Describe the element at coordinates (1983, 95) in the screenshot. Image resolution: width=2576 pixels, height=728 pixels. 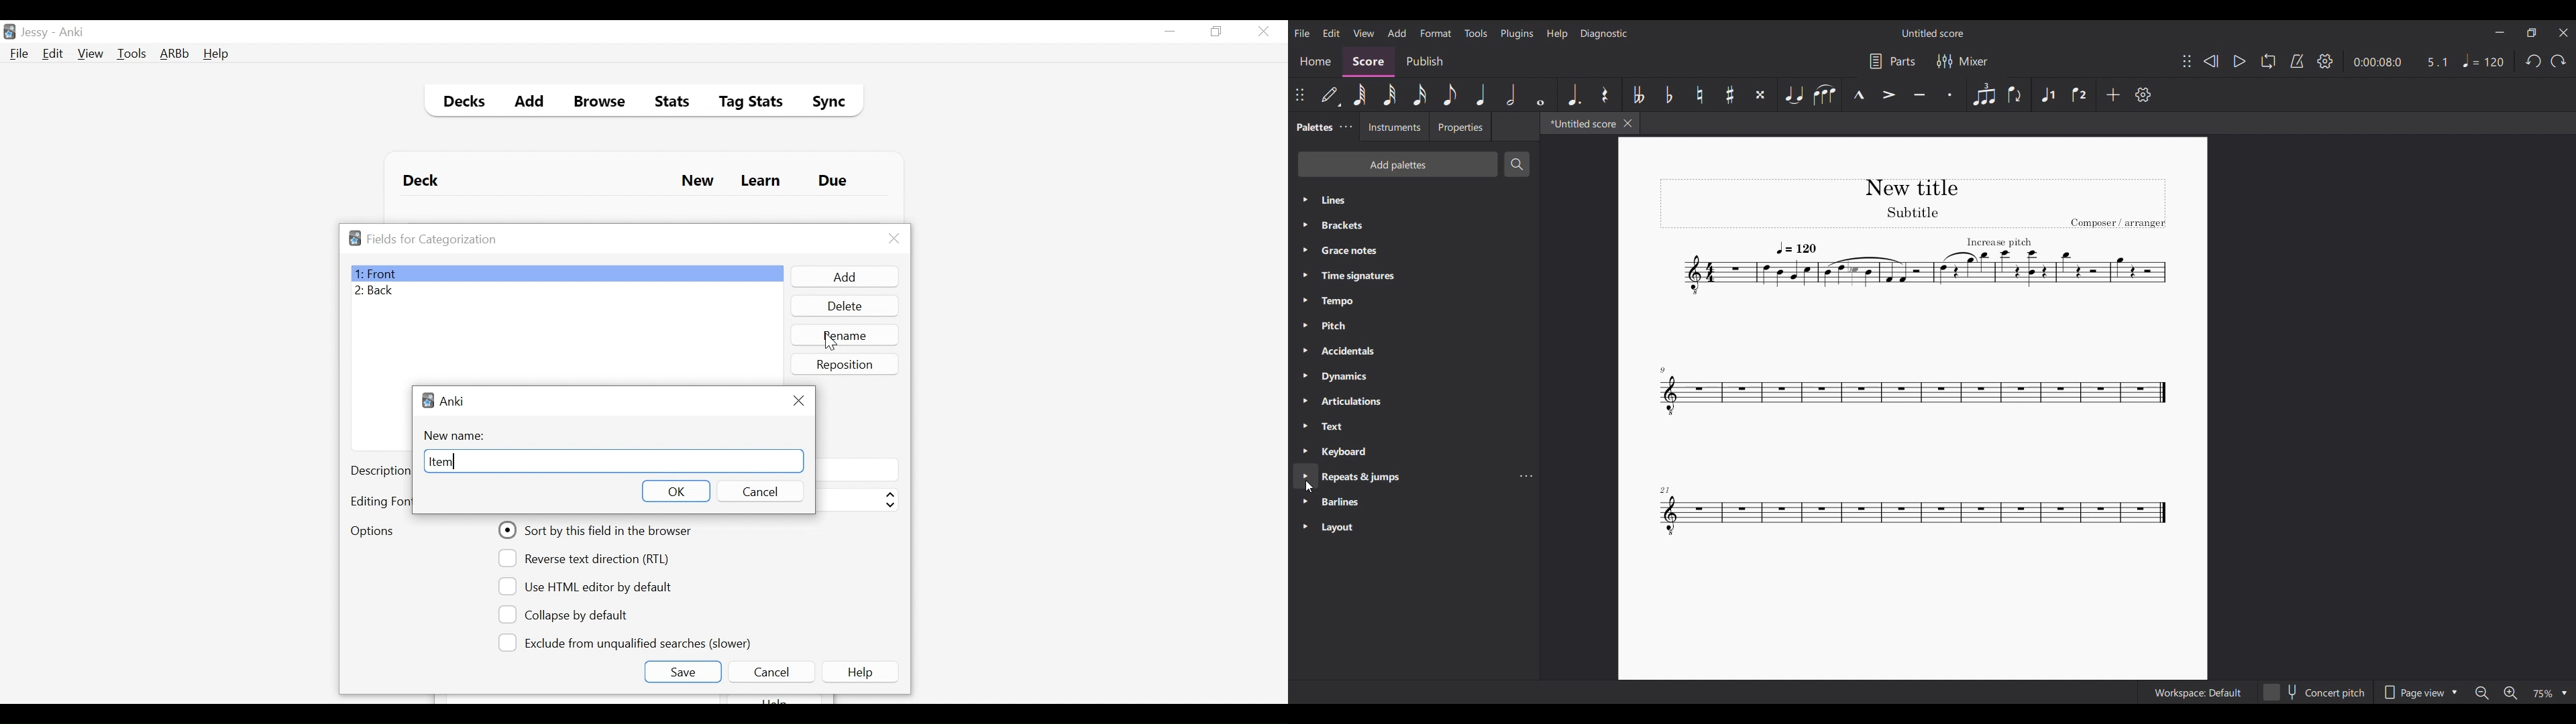
I see `Tuplet` at that location.